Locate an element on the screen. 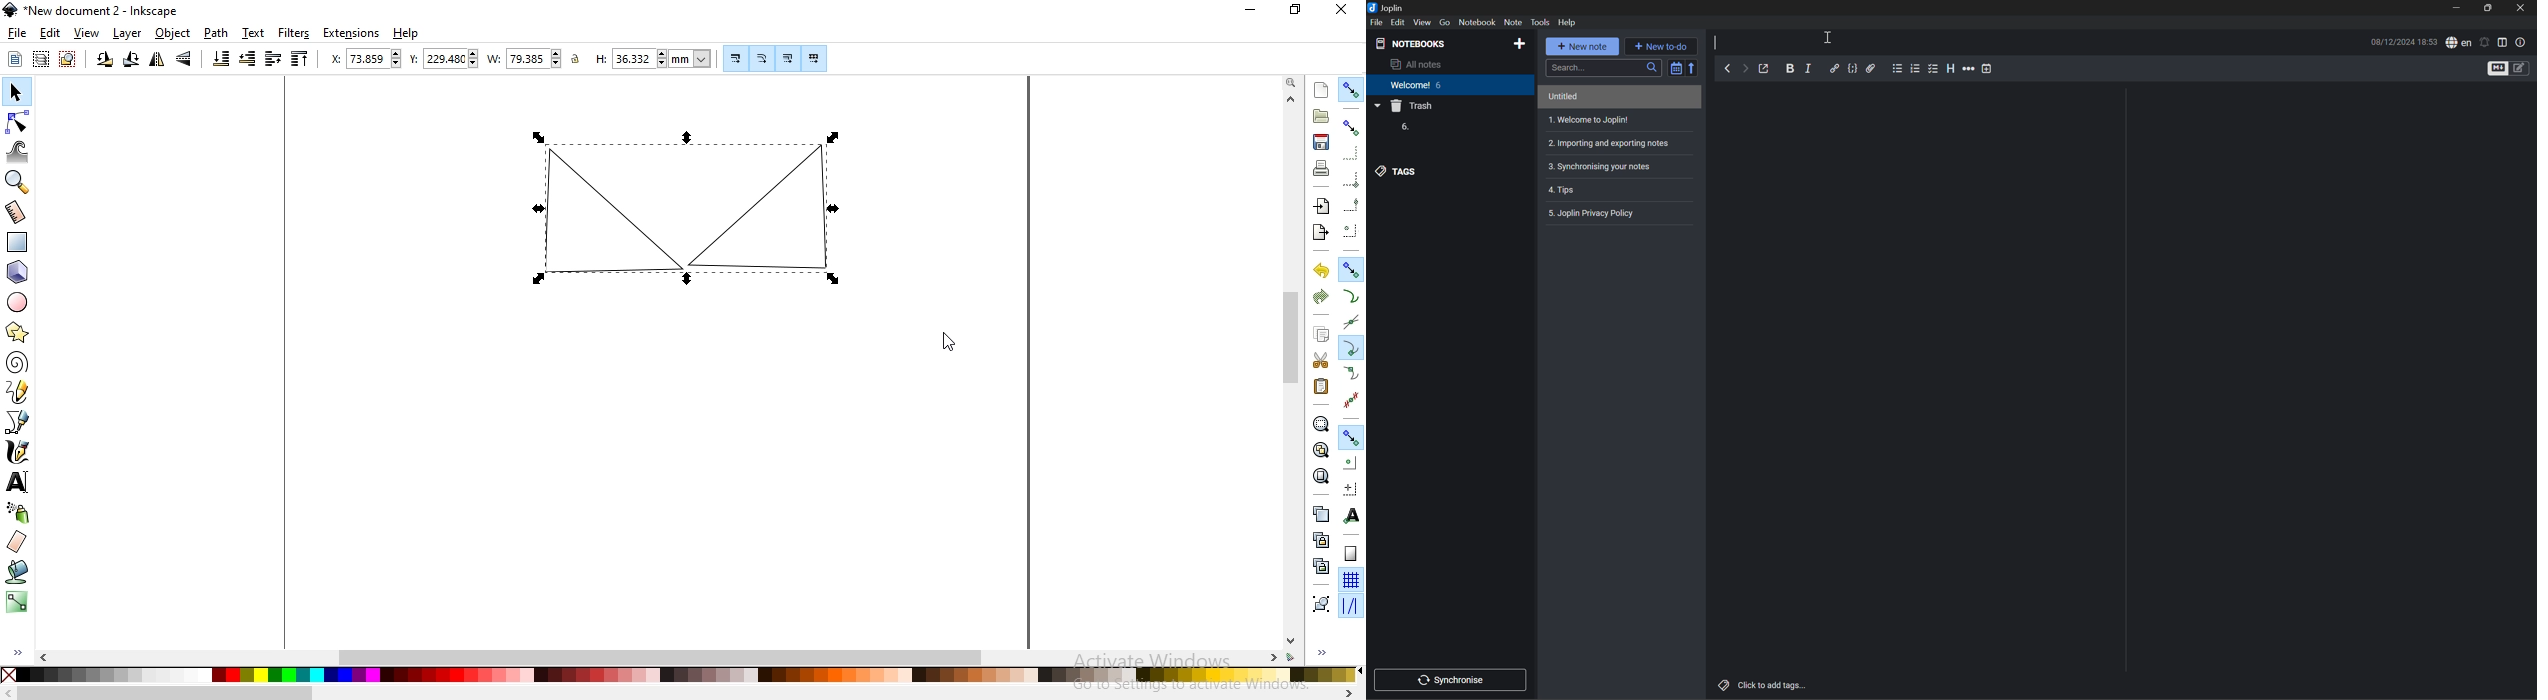 This screenshot has width=2548, height=700. snap cusp nodes incl rectangle corners is located at coordinates (1352, 346).